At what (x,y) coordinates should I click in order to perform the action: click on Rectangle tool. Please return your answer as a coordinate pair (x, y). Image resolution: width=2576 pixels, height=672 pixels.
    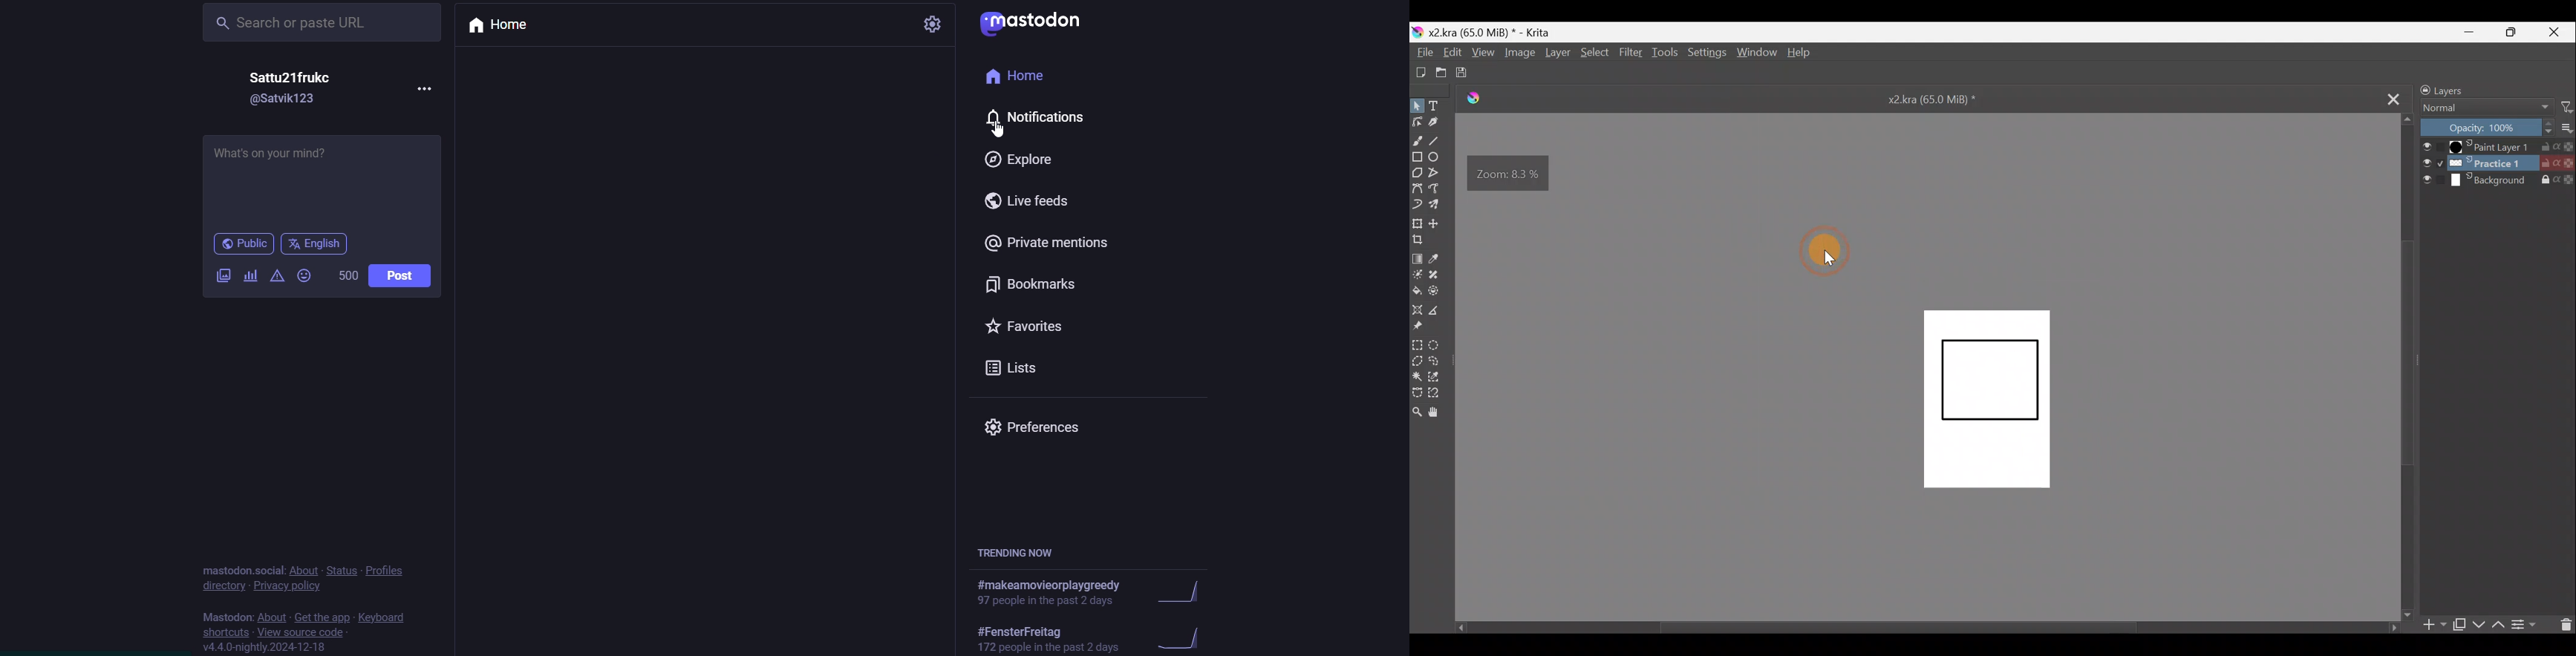
    Looking at the image, I should click on (1417, 155).